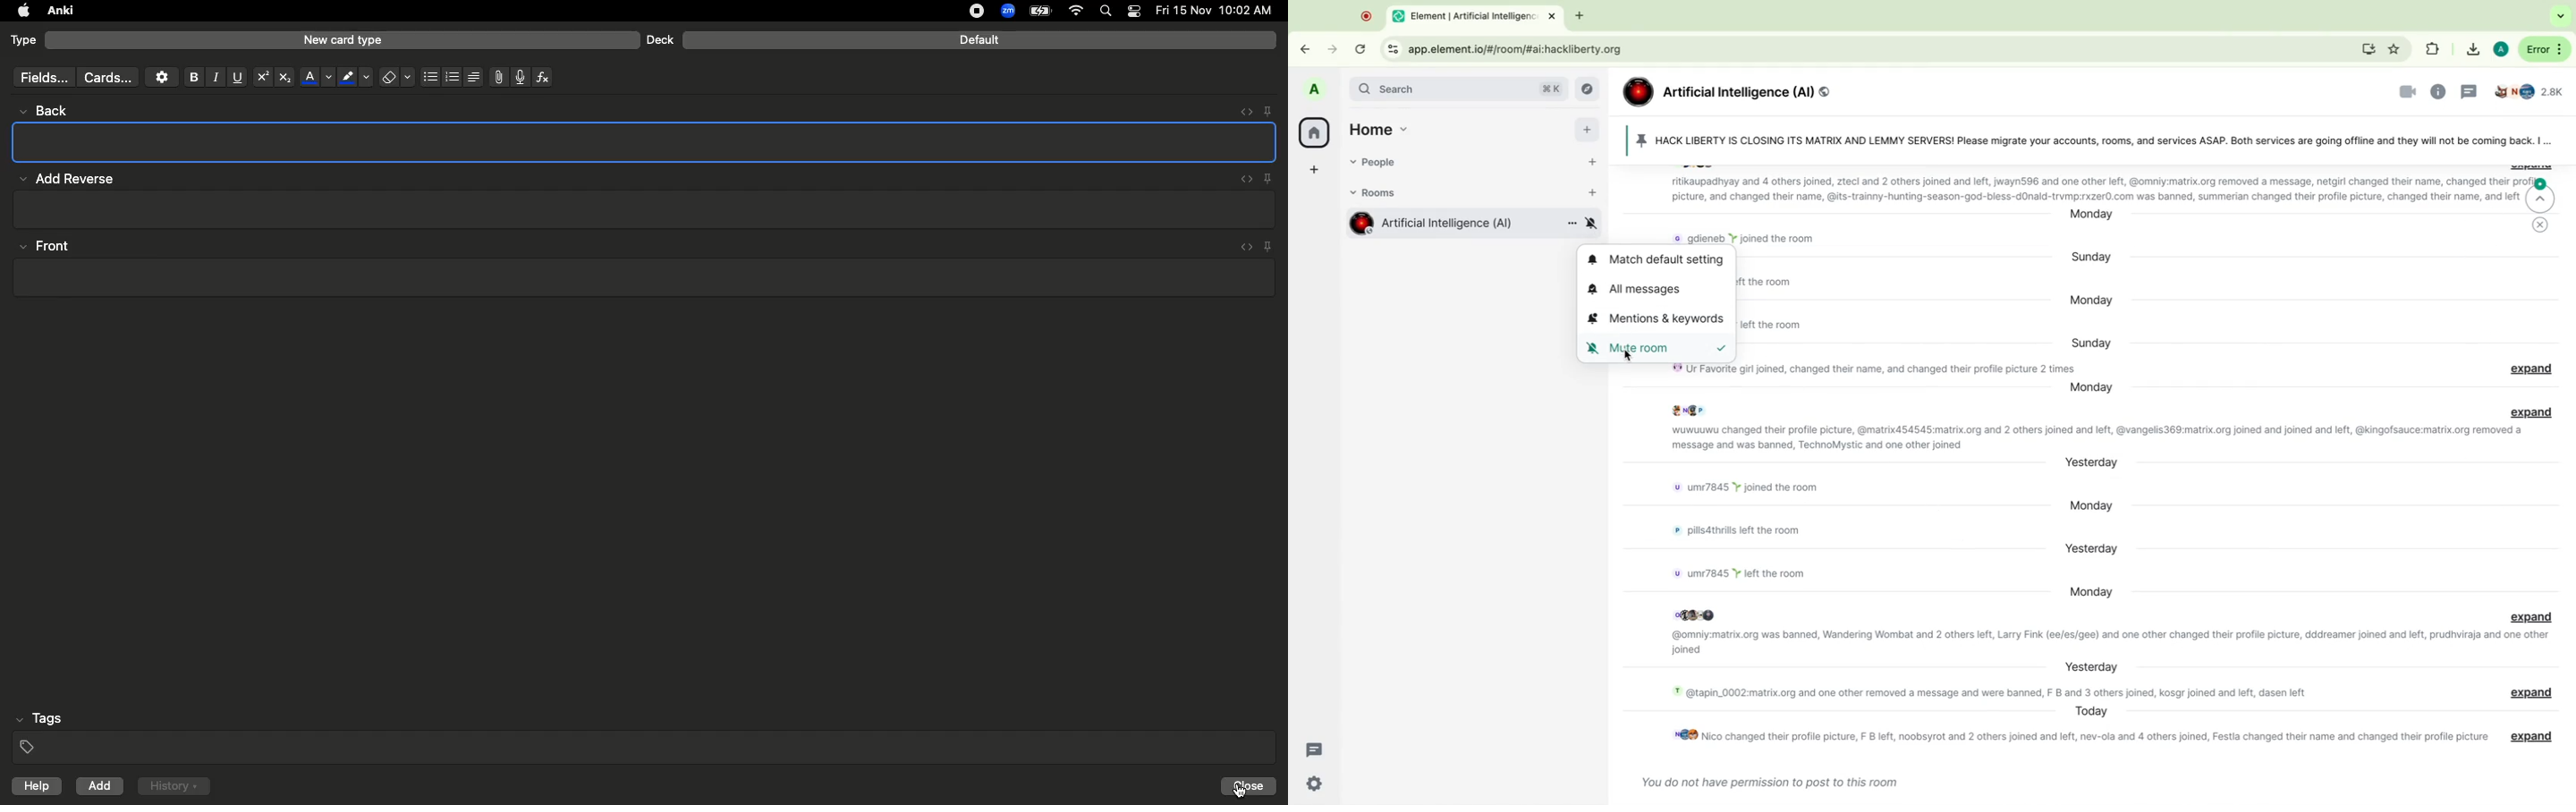 This screenshot has width=2576, height=812. What do you see at coordinates (2550, 143) in the screenshot?
I see `more` at bounding box center [2550, 143].